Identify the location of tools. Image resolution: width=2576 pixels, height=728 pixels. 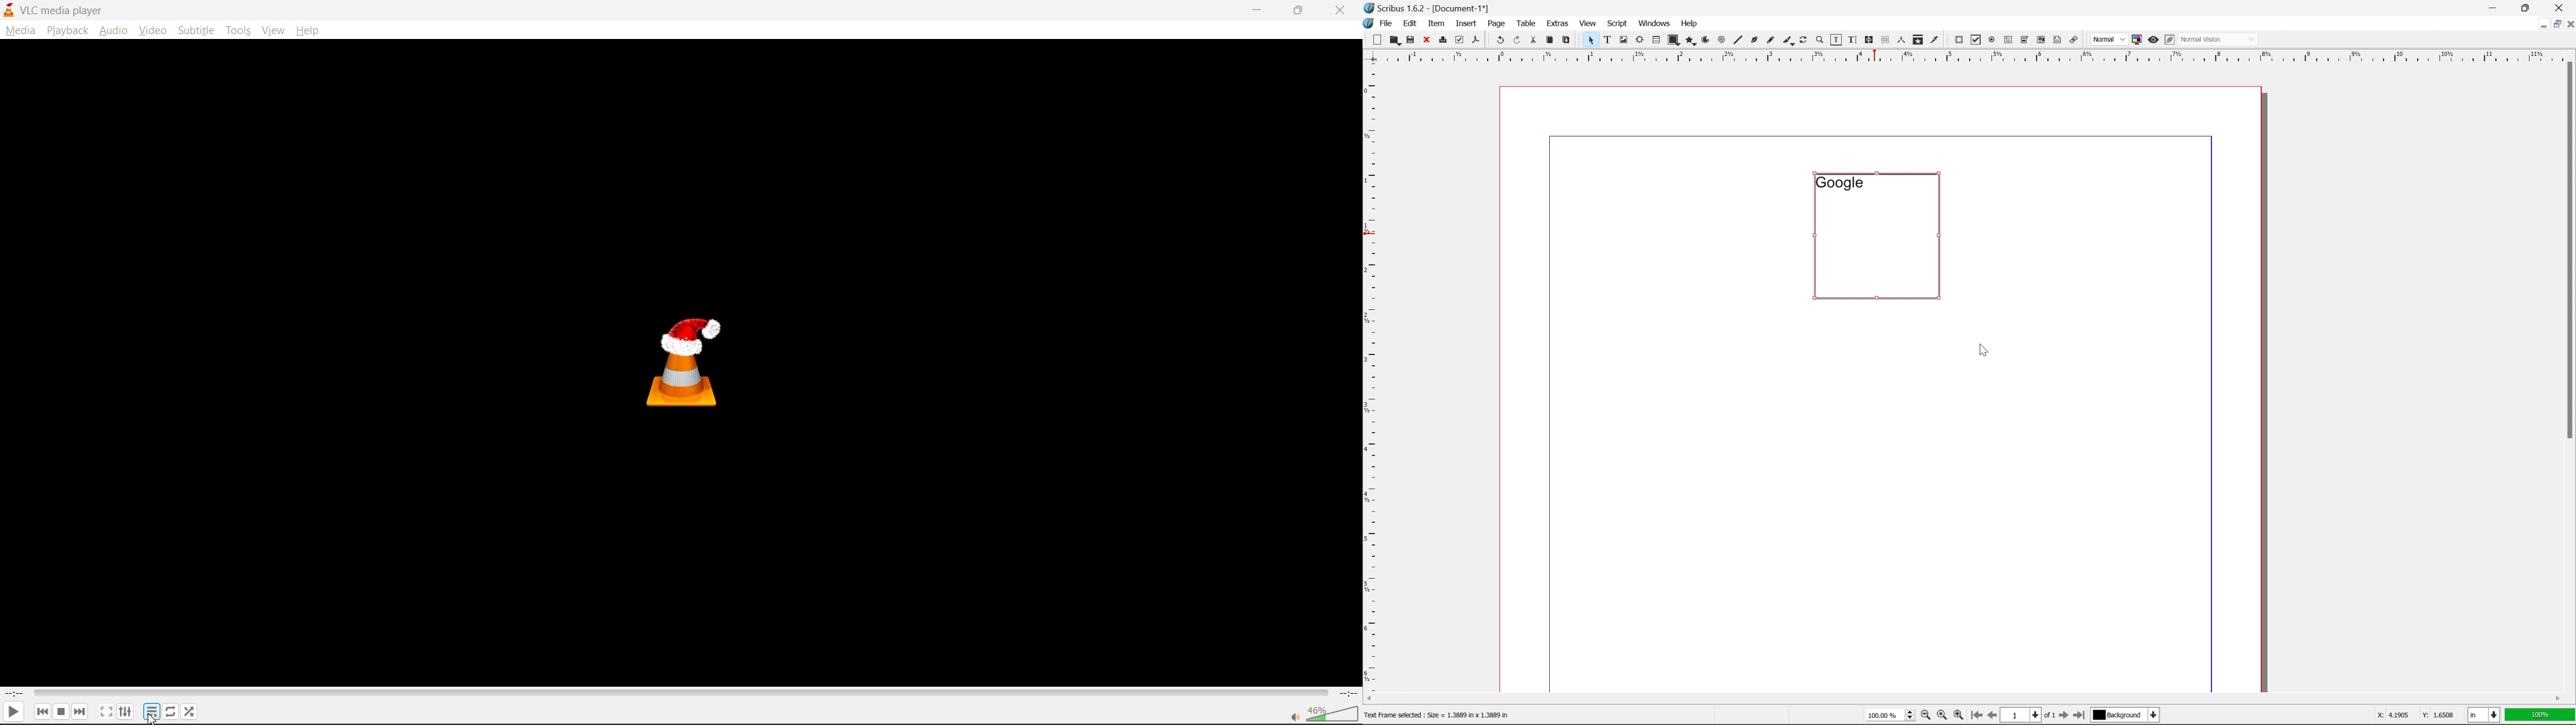
(241, 31).